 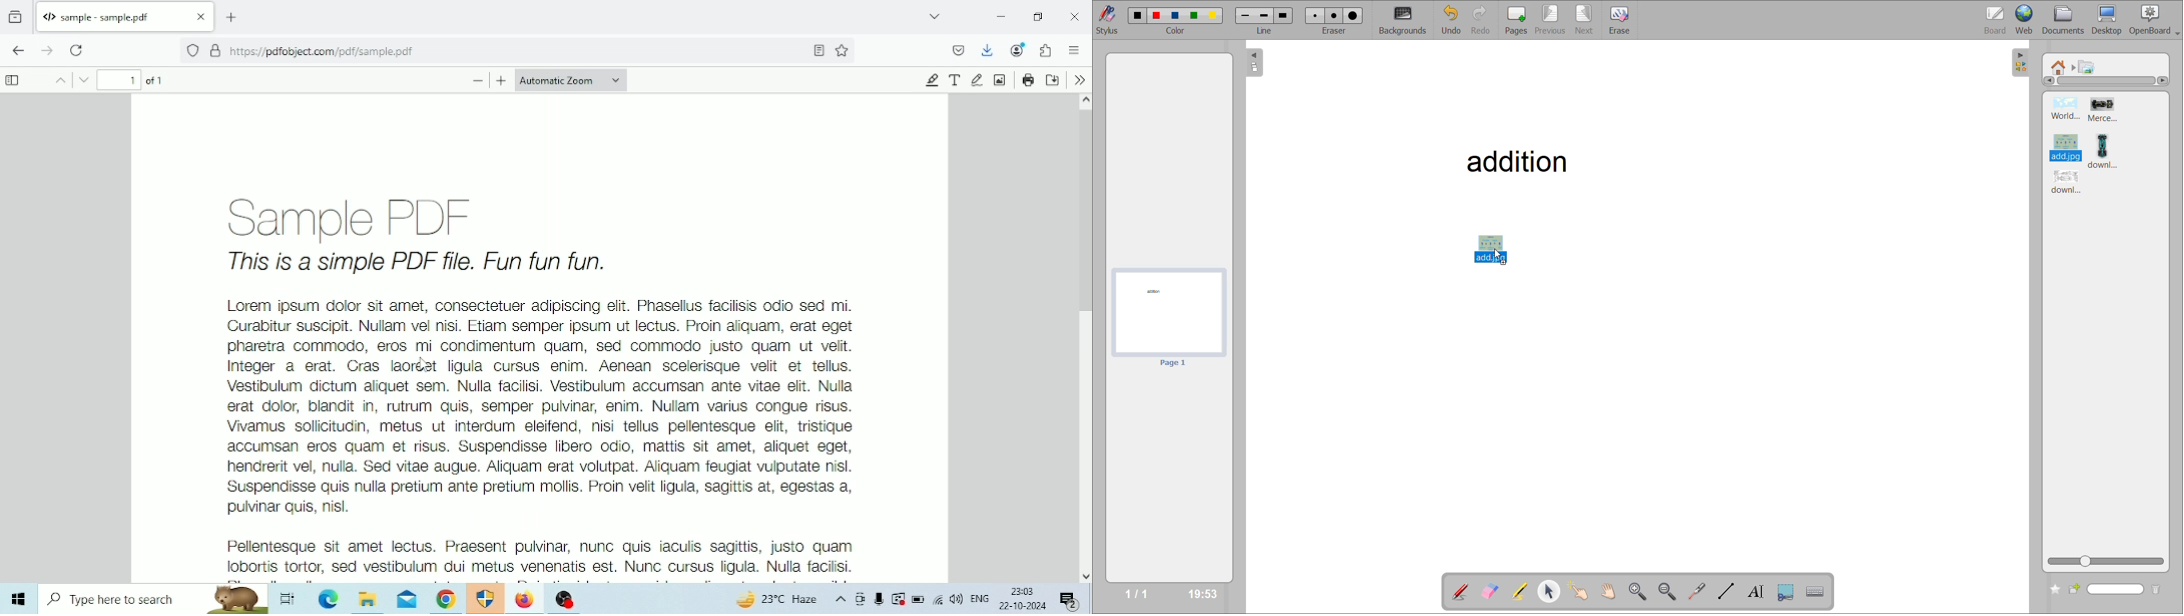 What do you see at coordinates (1039, 17) in the screenshot?
I see `Restore Down` at bounding box center [1039, 17].